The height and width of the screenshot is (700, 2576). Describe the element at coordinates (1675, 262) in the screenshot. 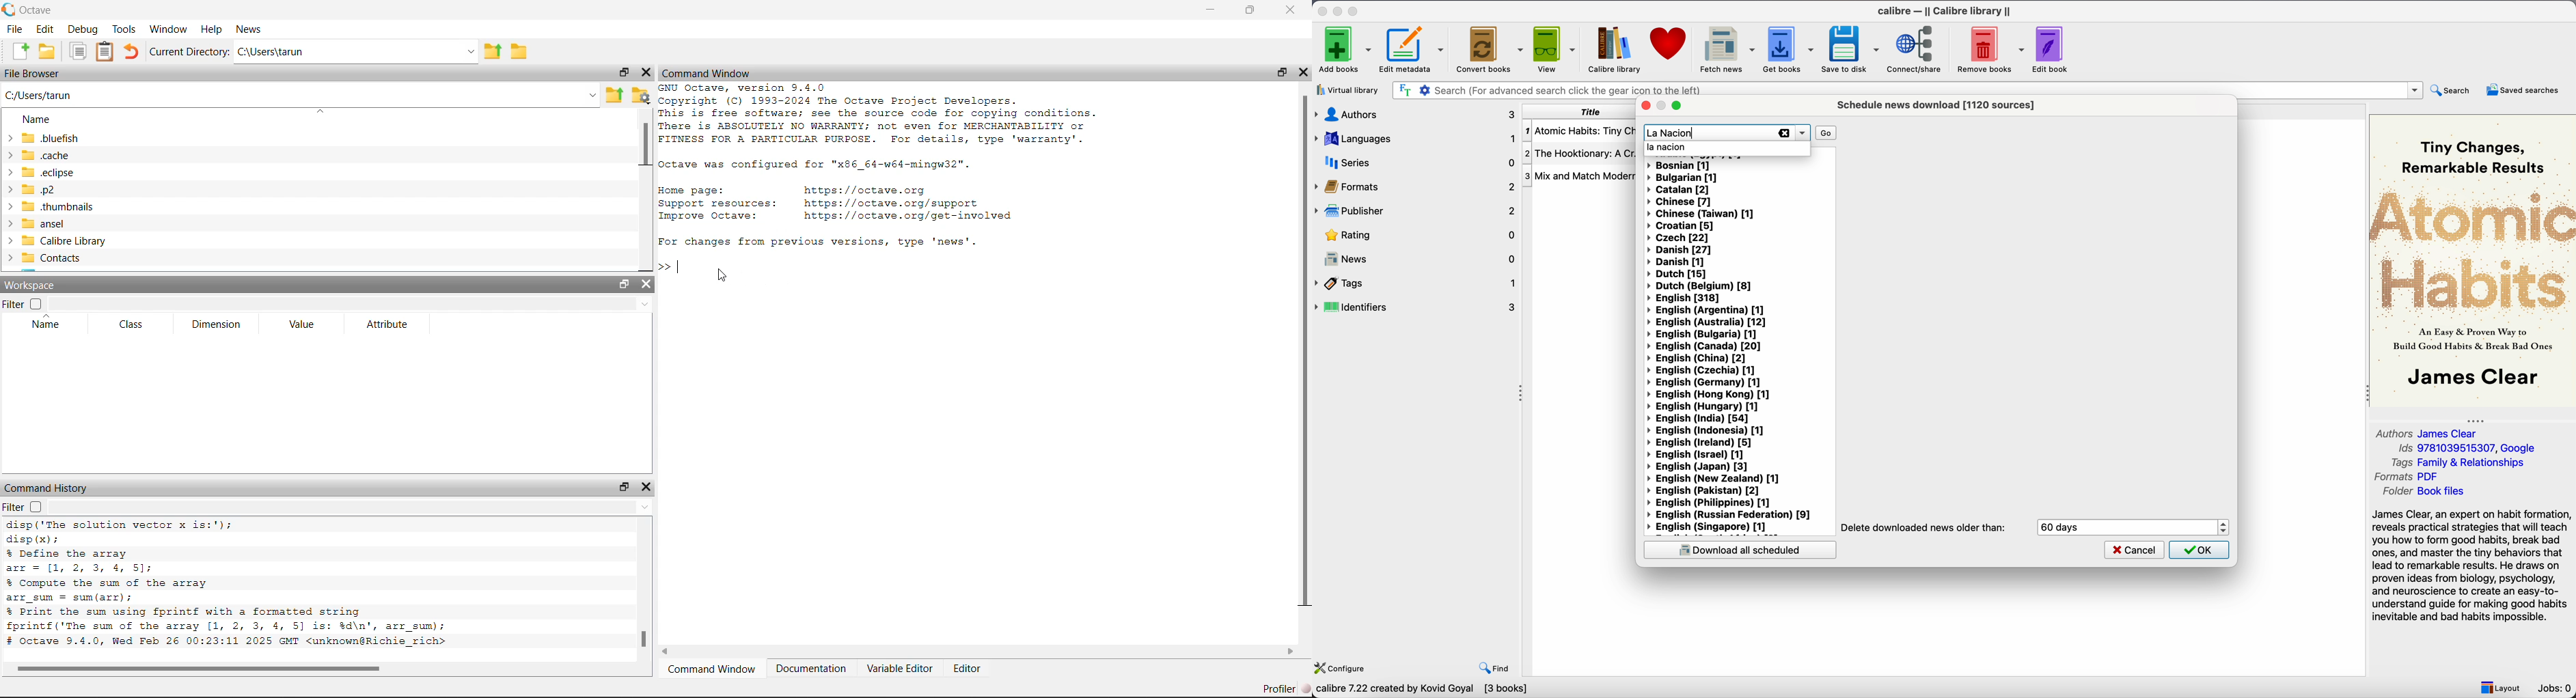

I see `Danish [1]` at that location.